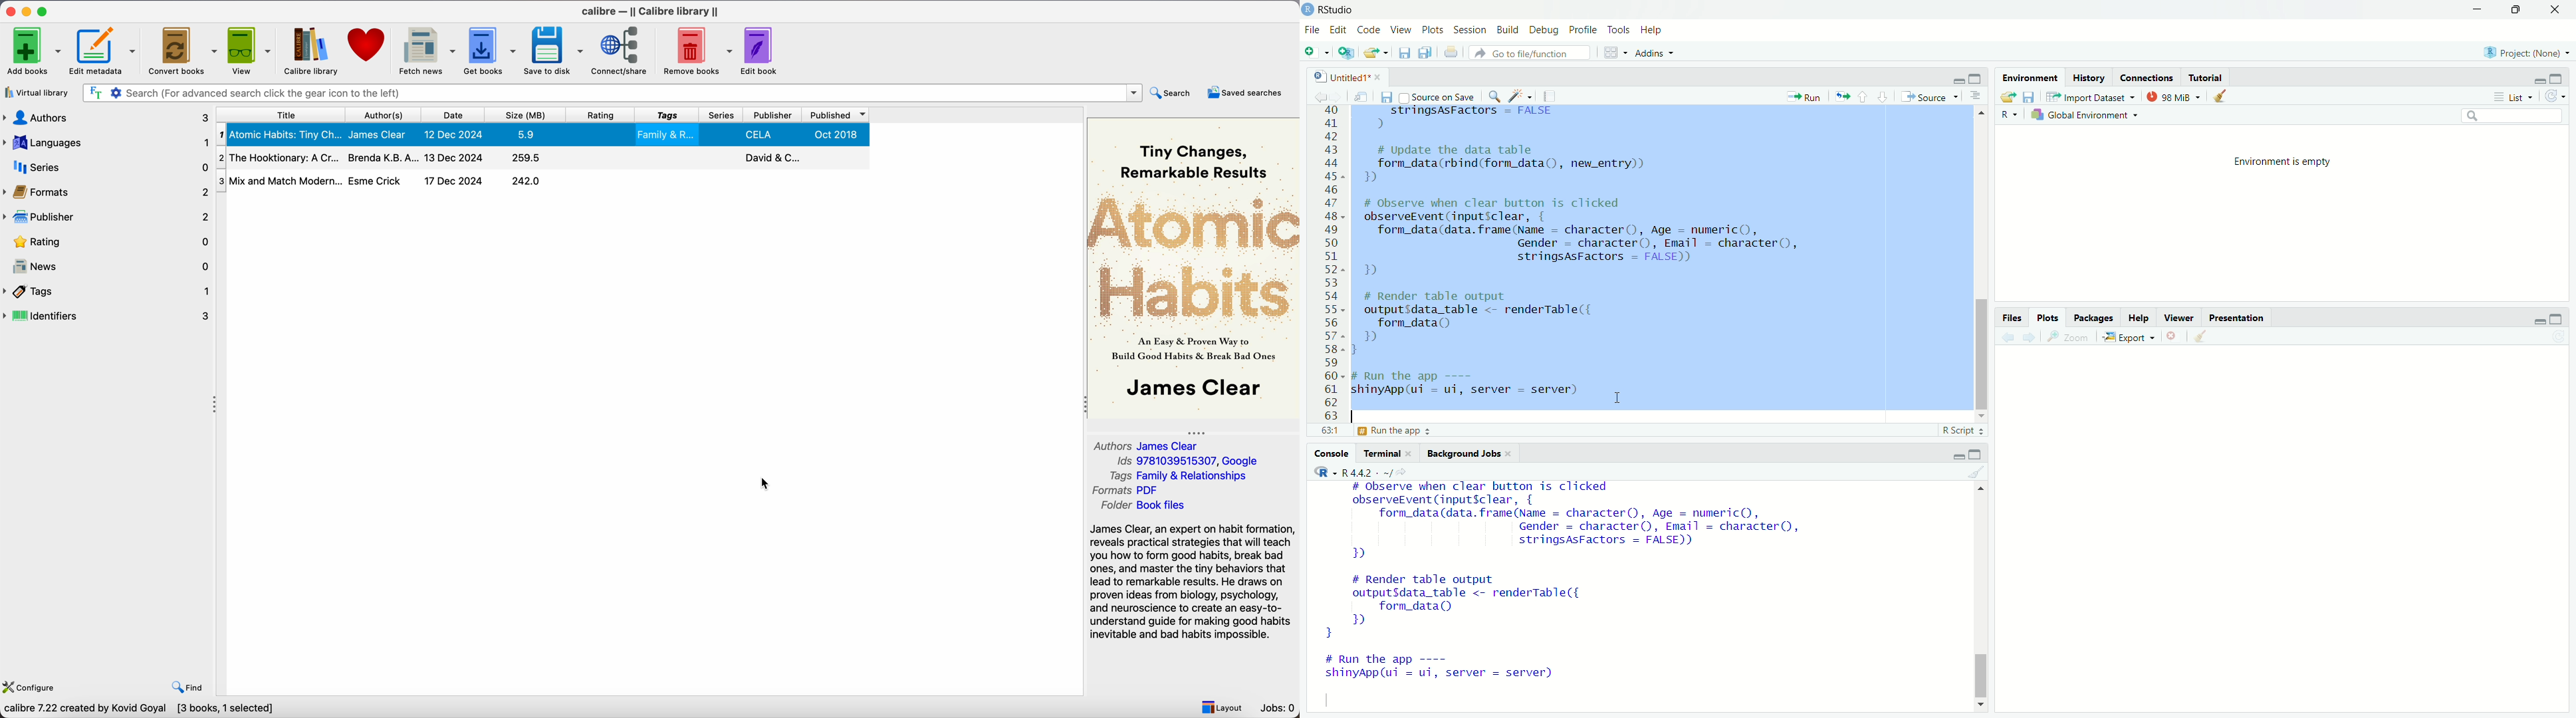  What do you see at coordinates (1433, 30) in the screenshot?
I see `Plots` at bounding box center [1433, 30].